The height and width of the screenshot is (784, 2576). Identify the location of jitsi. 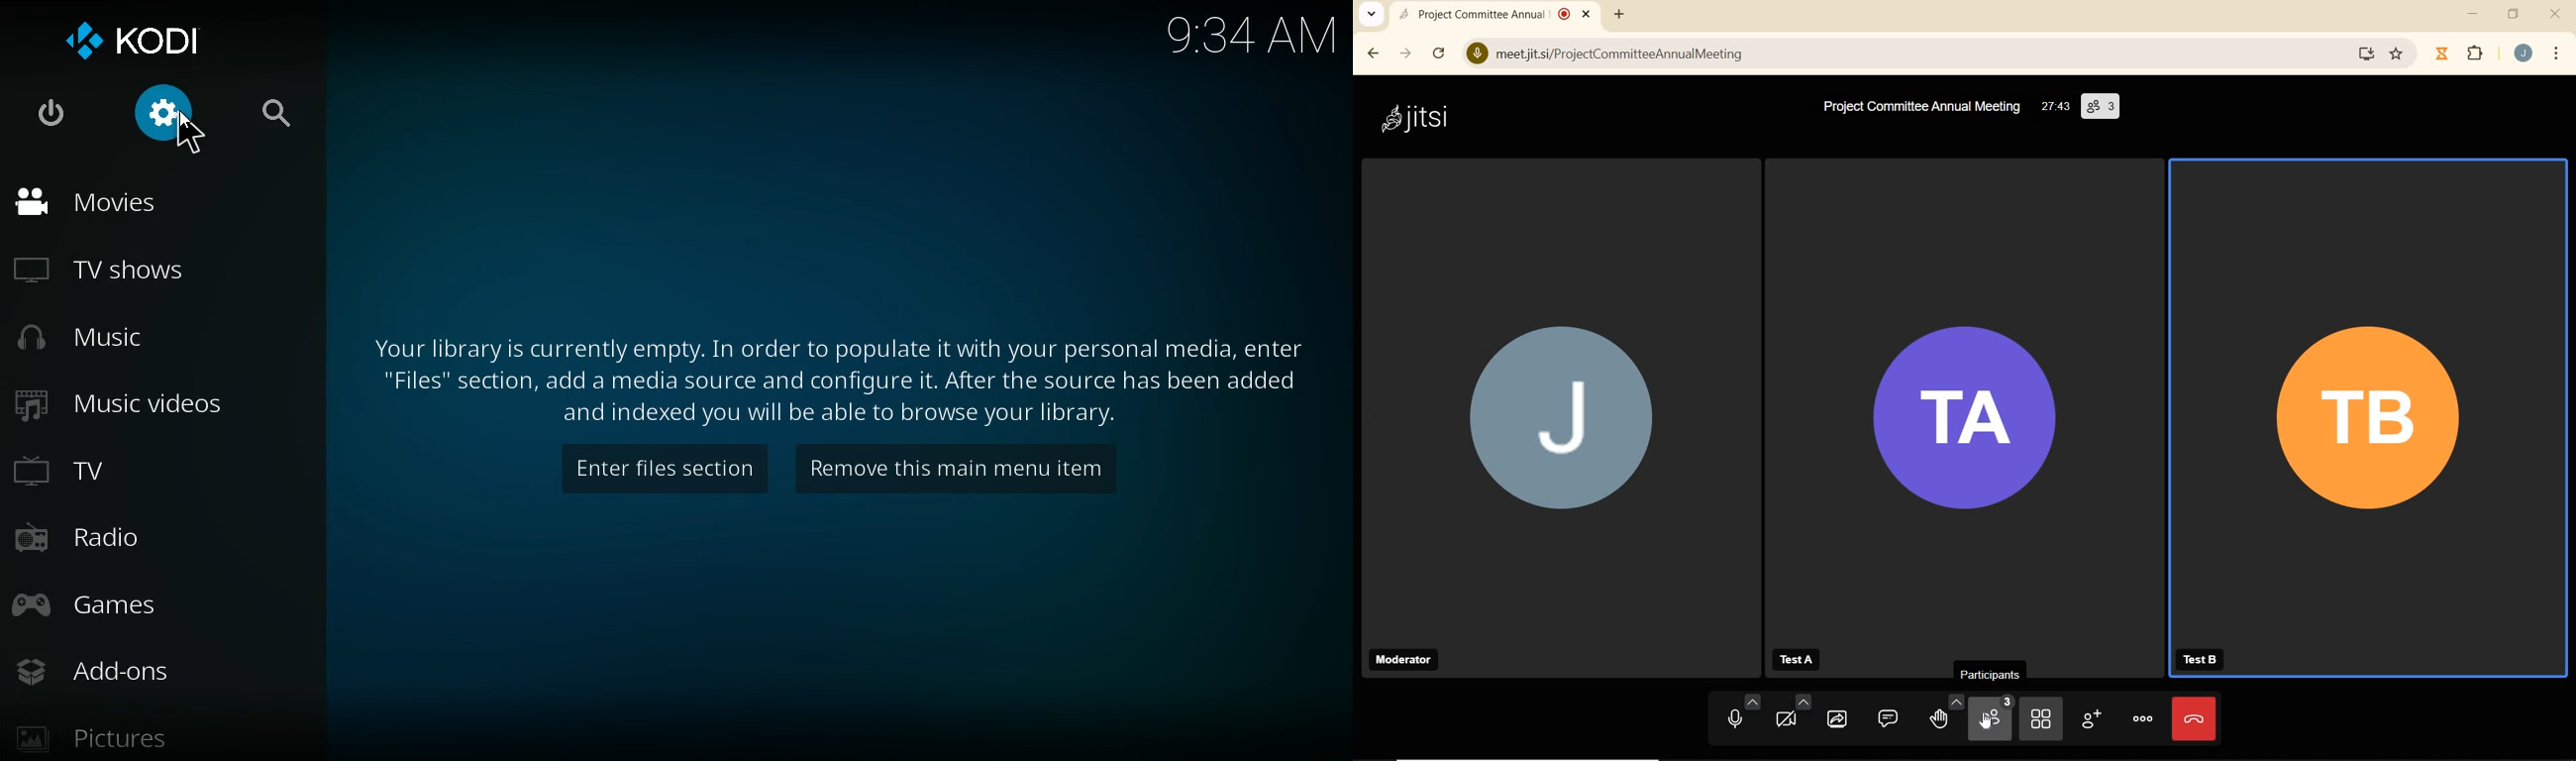
(1418, 117).